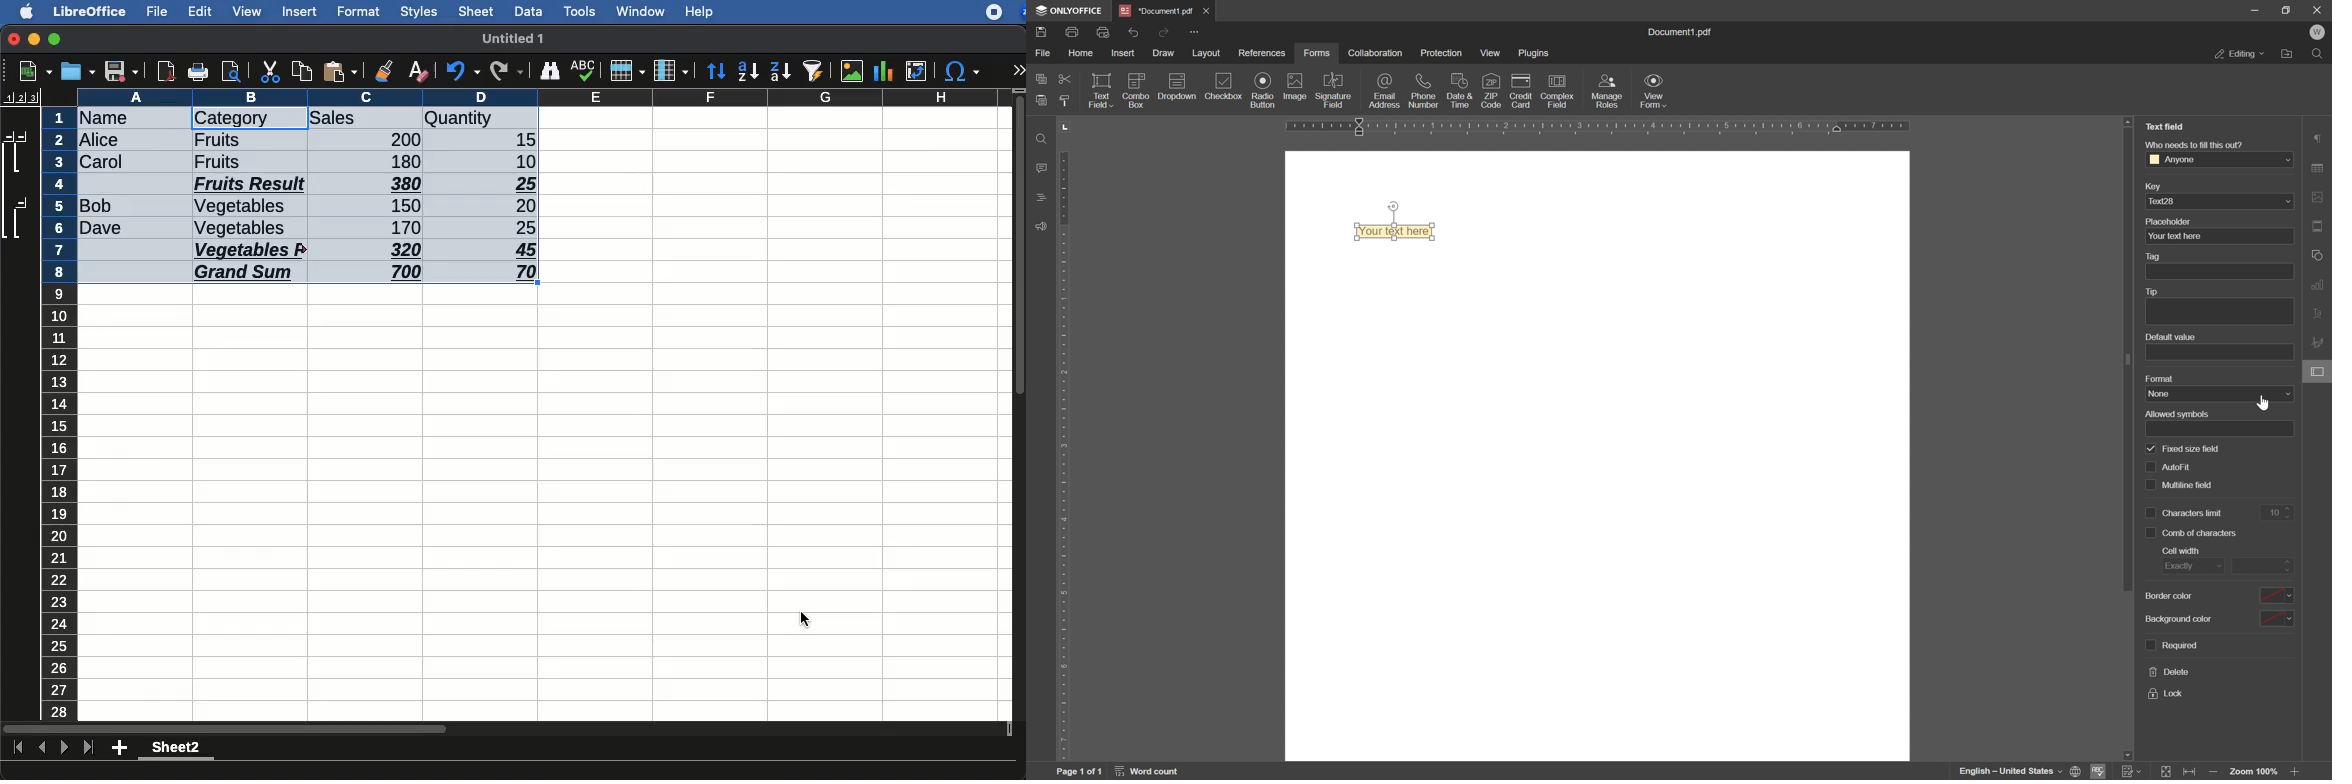  Describe the element at coordinates (62, 749) in the screenshot. I see `next sheet` at that location.